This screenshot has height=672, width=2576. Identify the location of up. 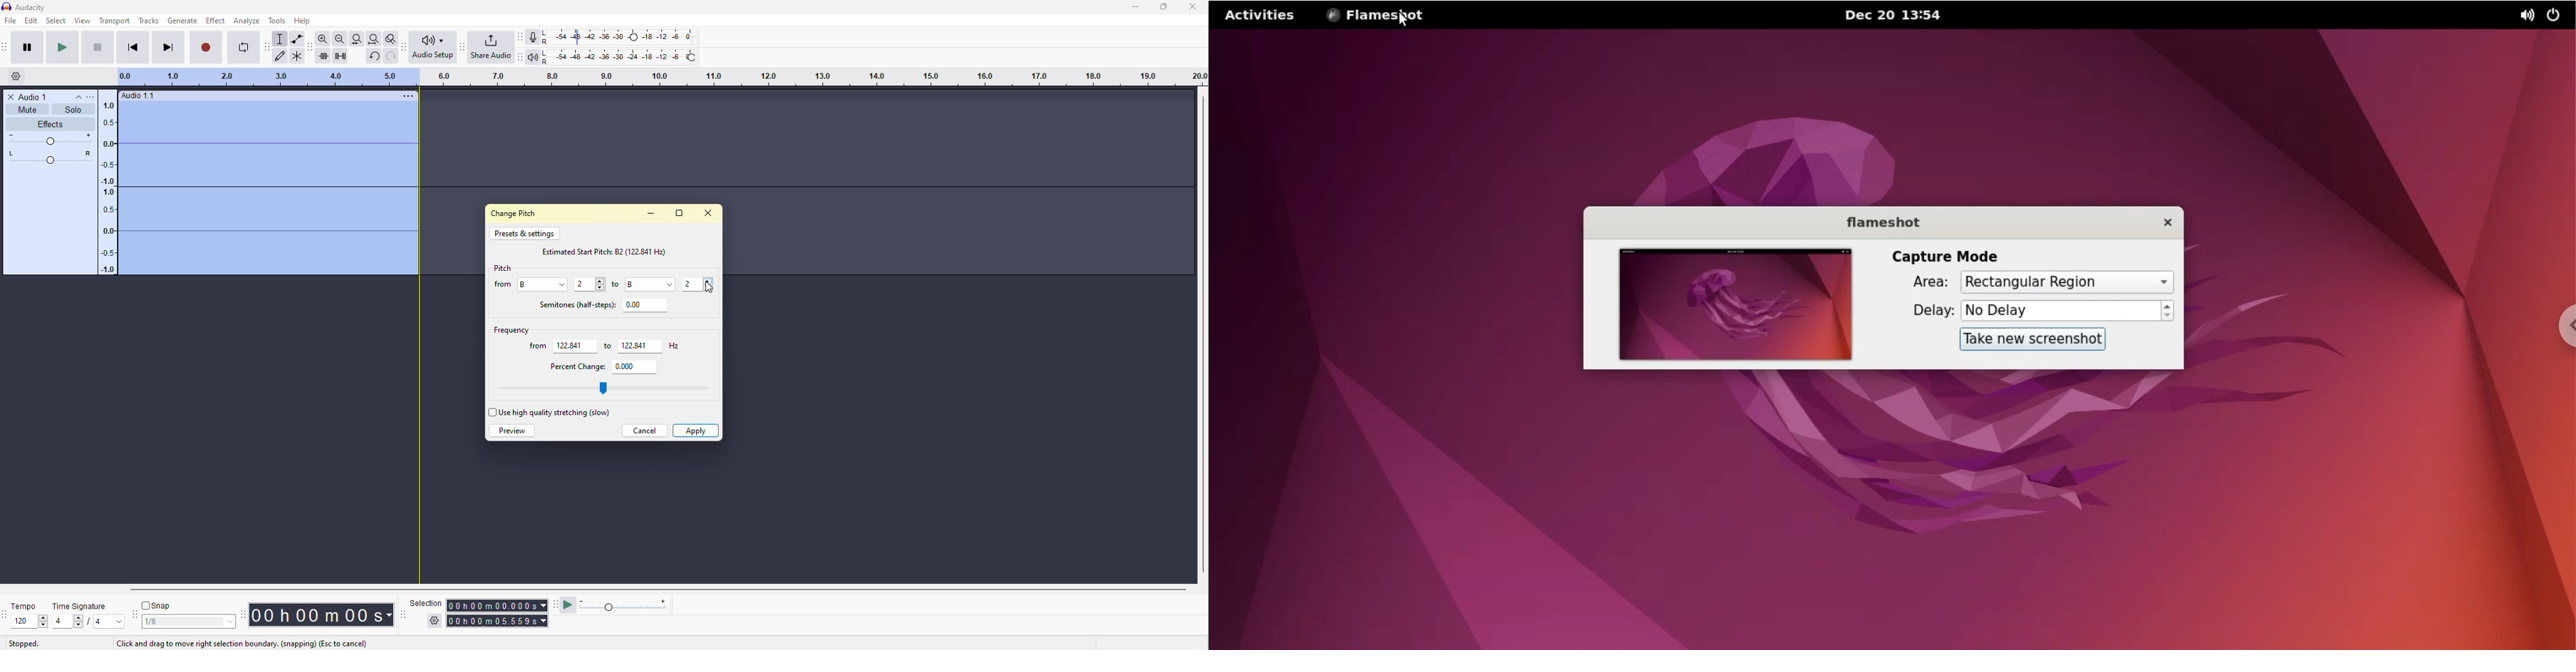
(43, 617).